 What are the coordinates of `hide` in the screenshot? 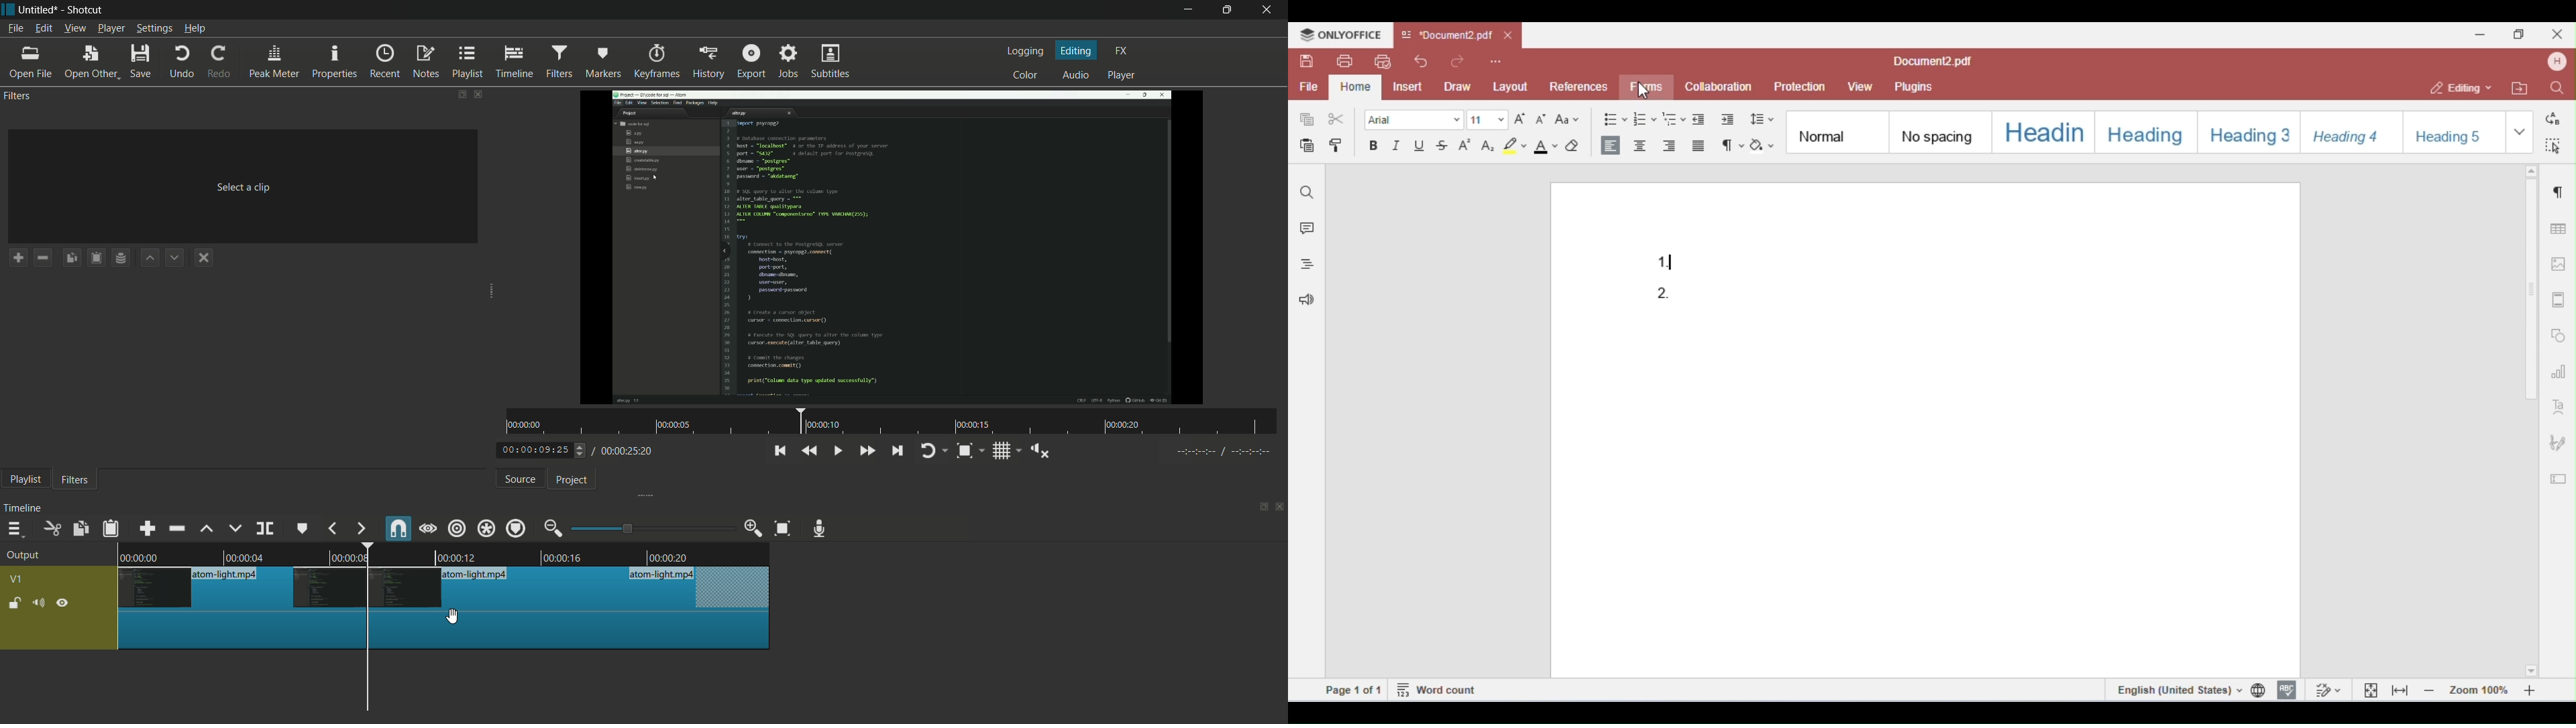 It's located at (64, 602).